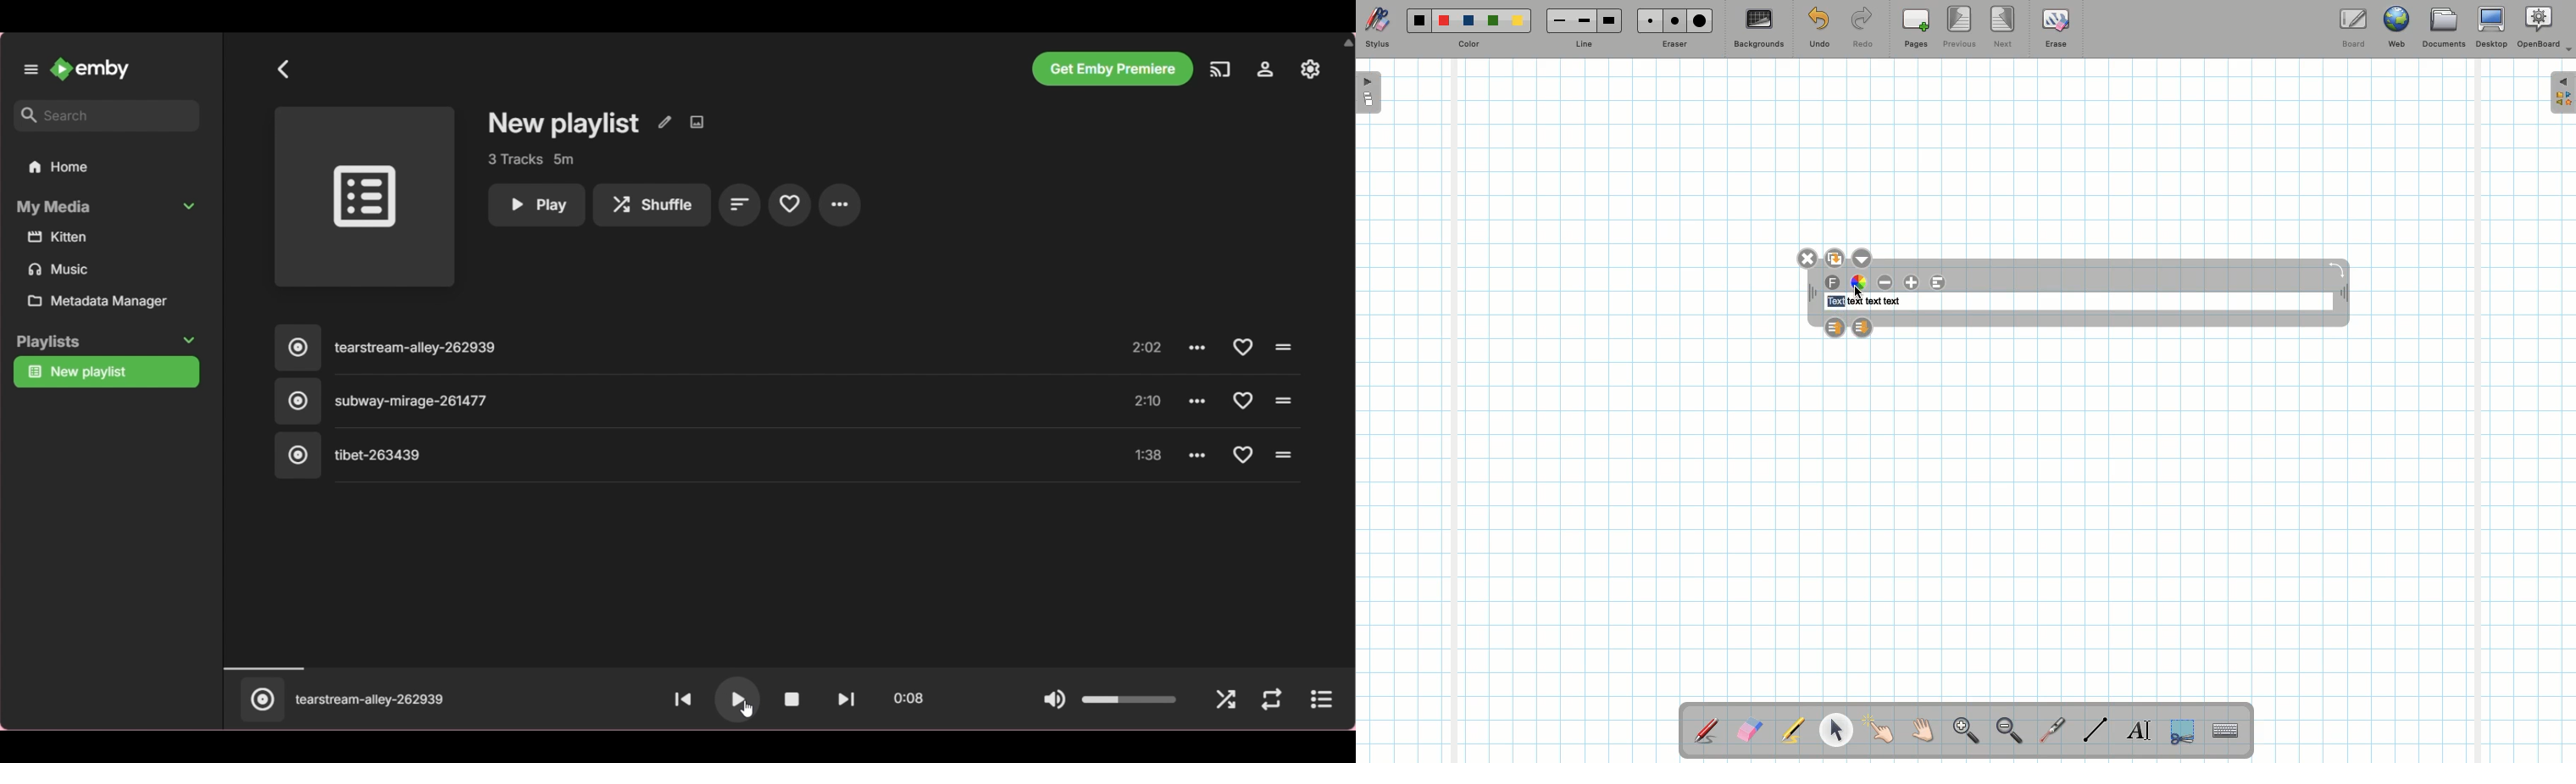 This screenshot has width=2576, height=784. Describe the element at coordinates (671, 402) in the screenshot. I see `Song 2, highlighted` at that location.